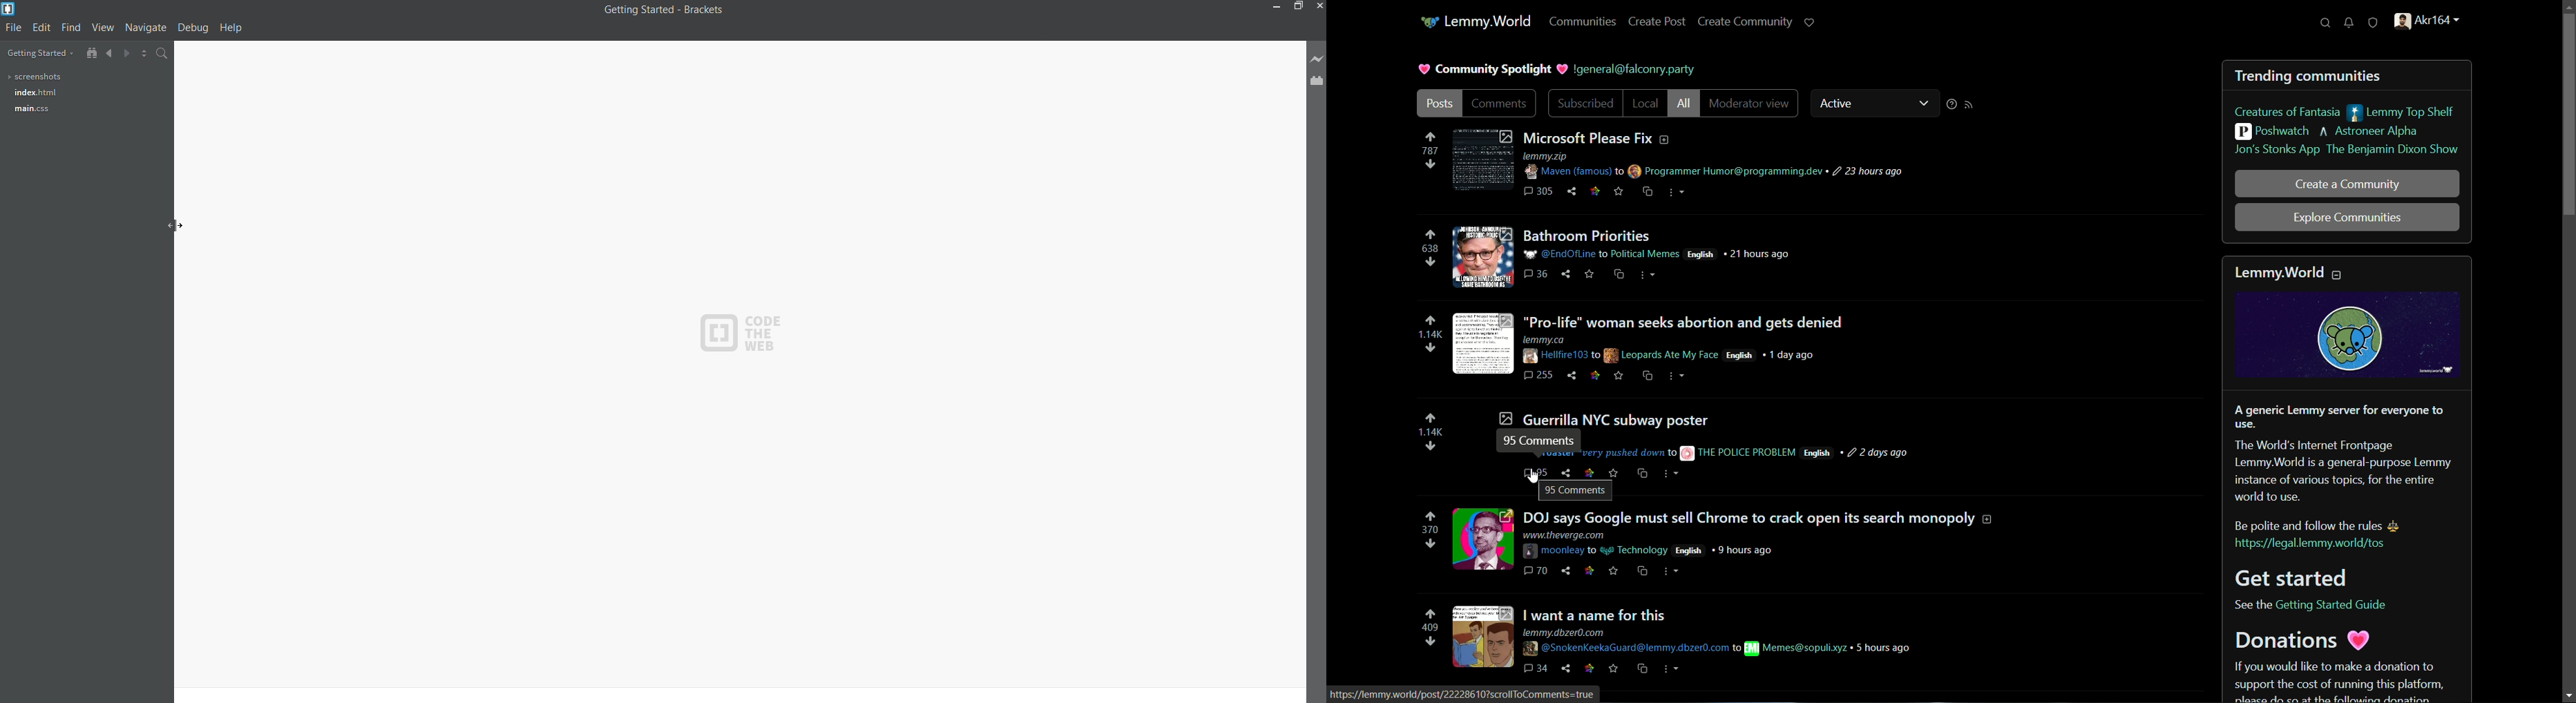 The width and height of the screenshot is (2576, 728). Describe the element at coordinates (1433, 641) in the screenshot. I see `downvote` at that location.